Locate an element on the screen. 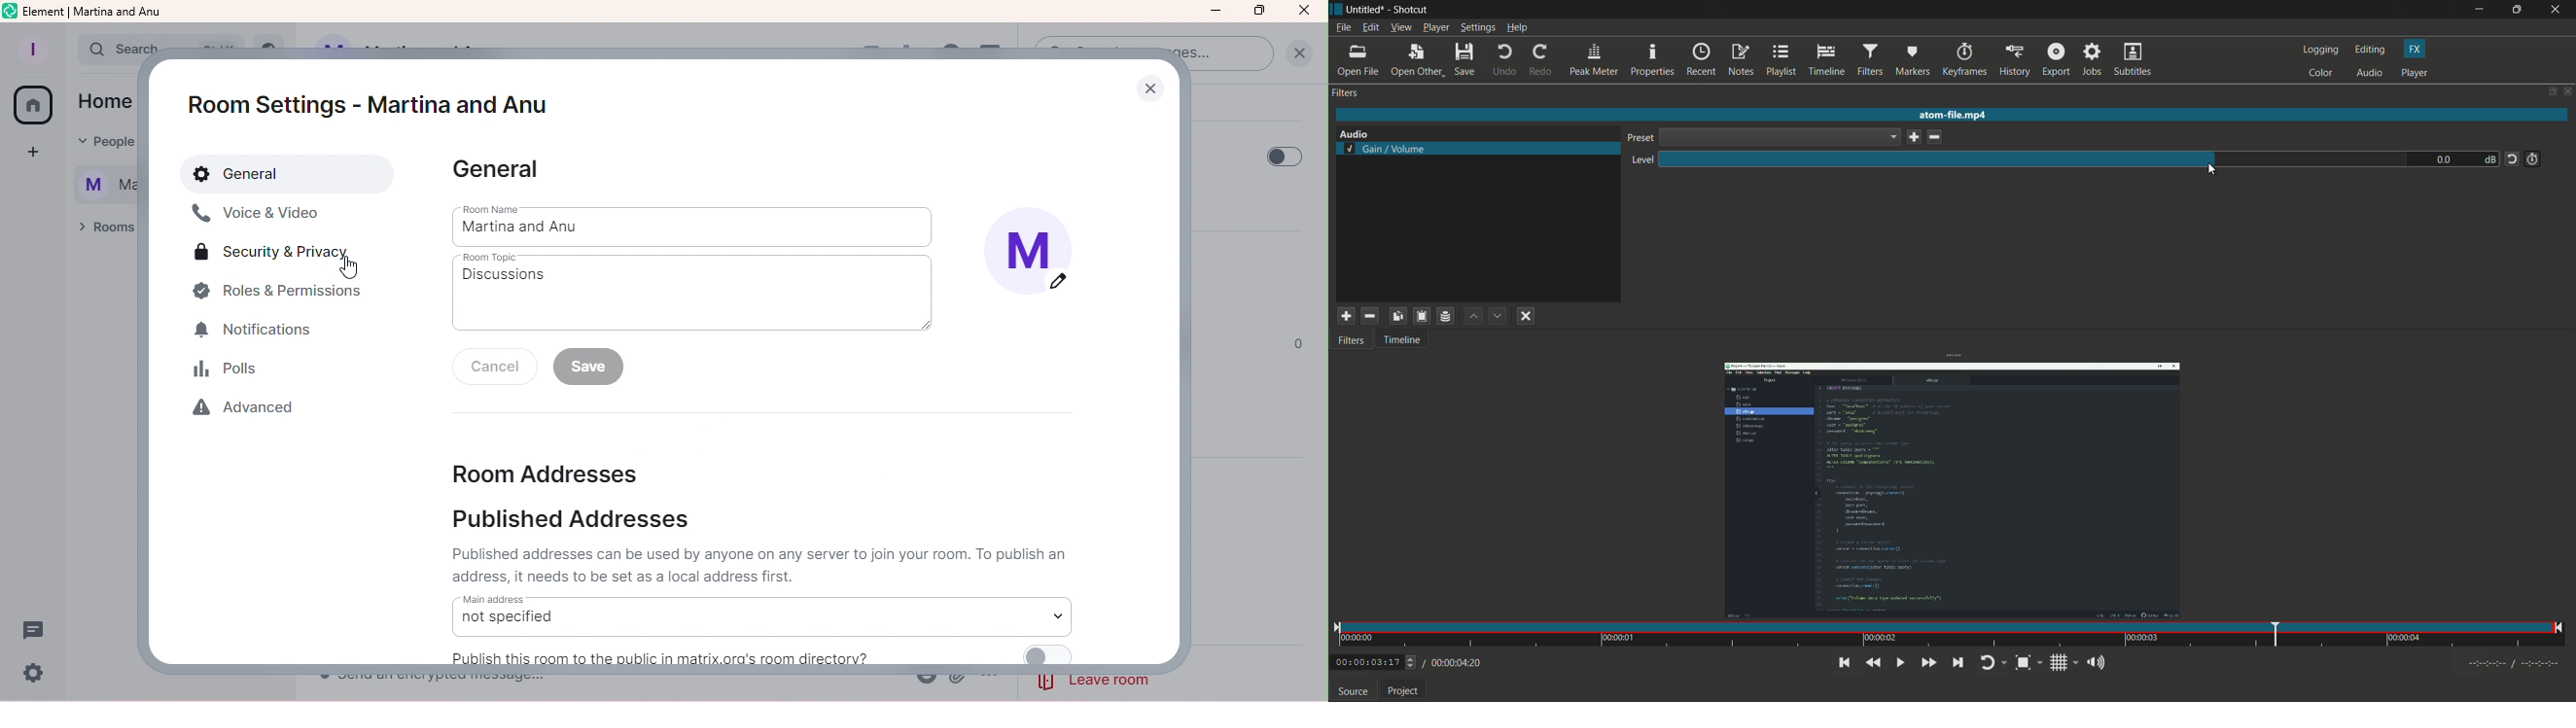  Create a space is located at coordinates (37, 156).